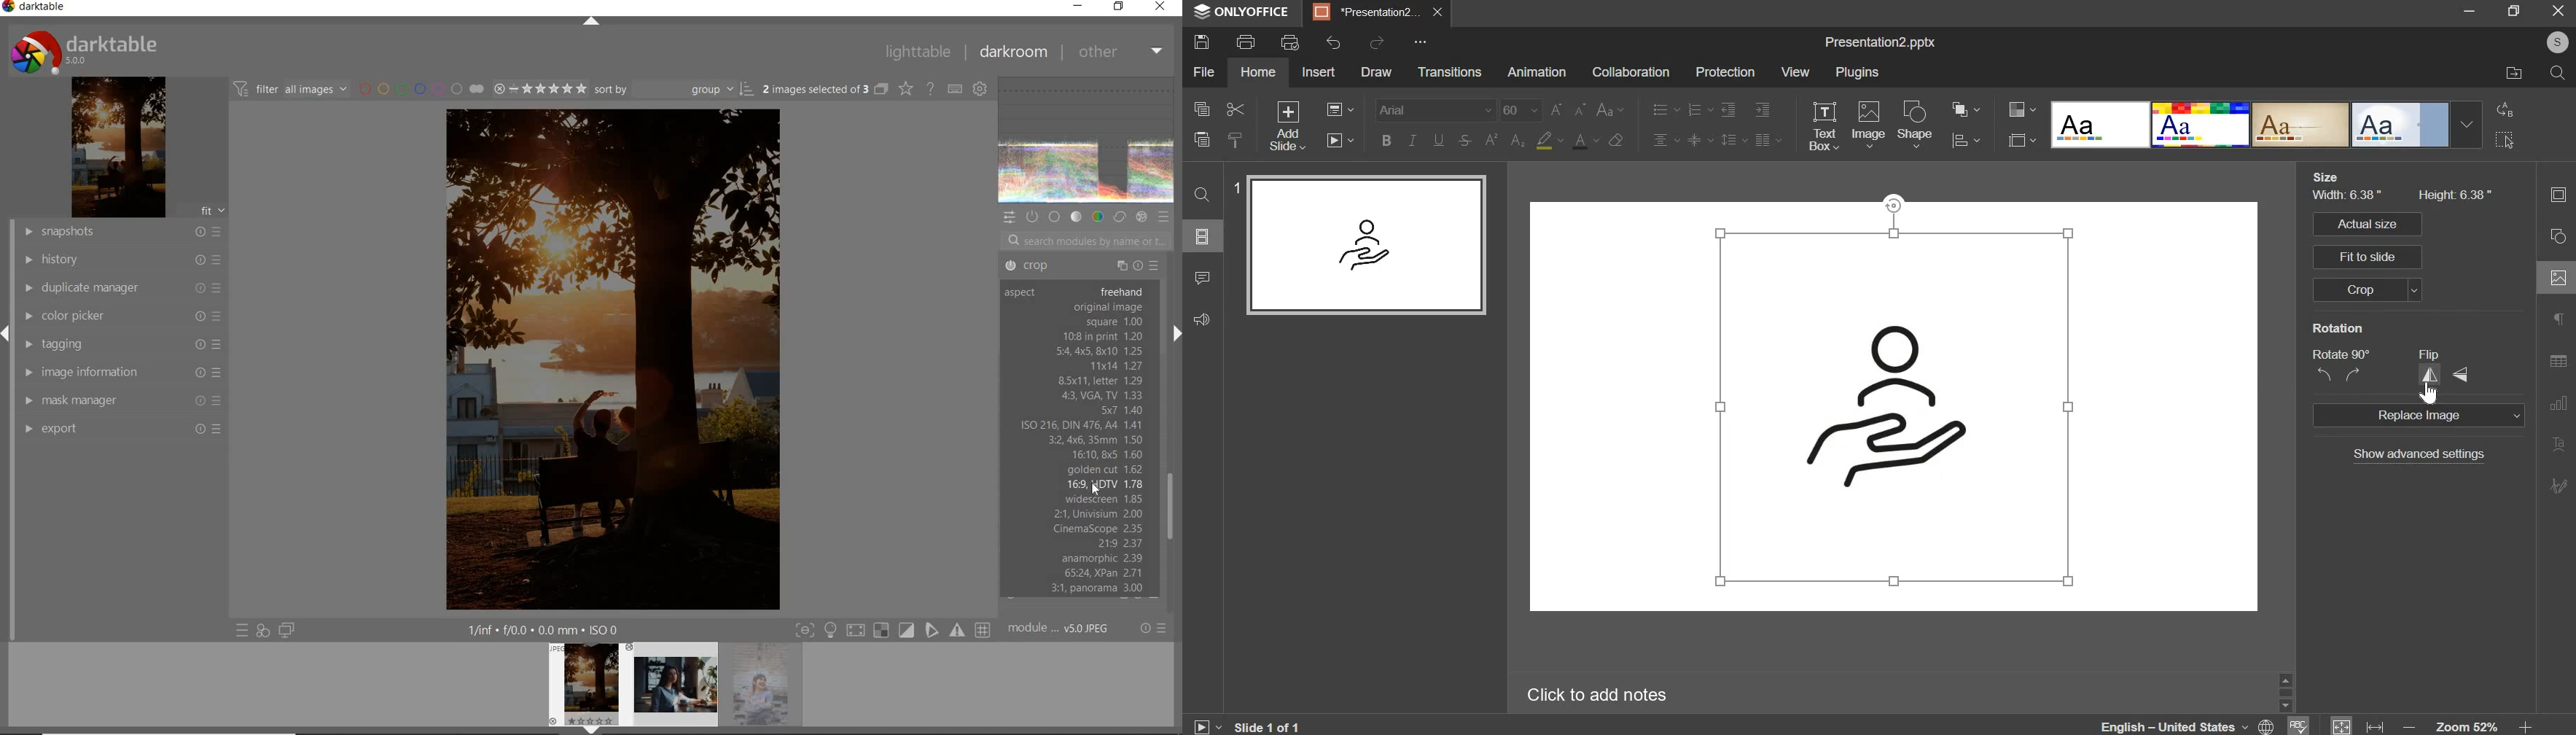  I want to click on Click to add notes, so click(1595, 694).